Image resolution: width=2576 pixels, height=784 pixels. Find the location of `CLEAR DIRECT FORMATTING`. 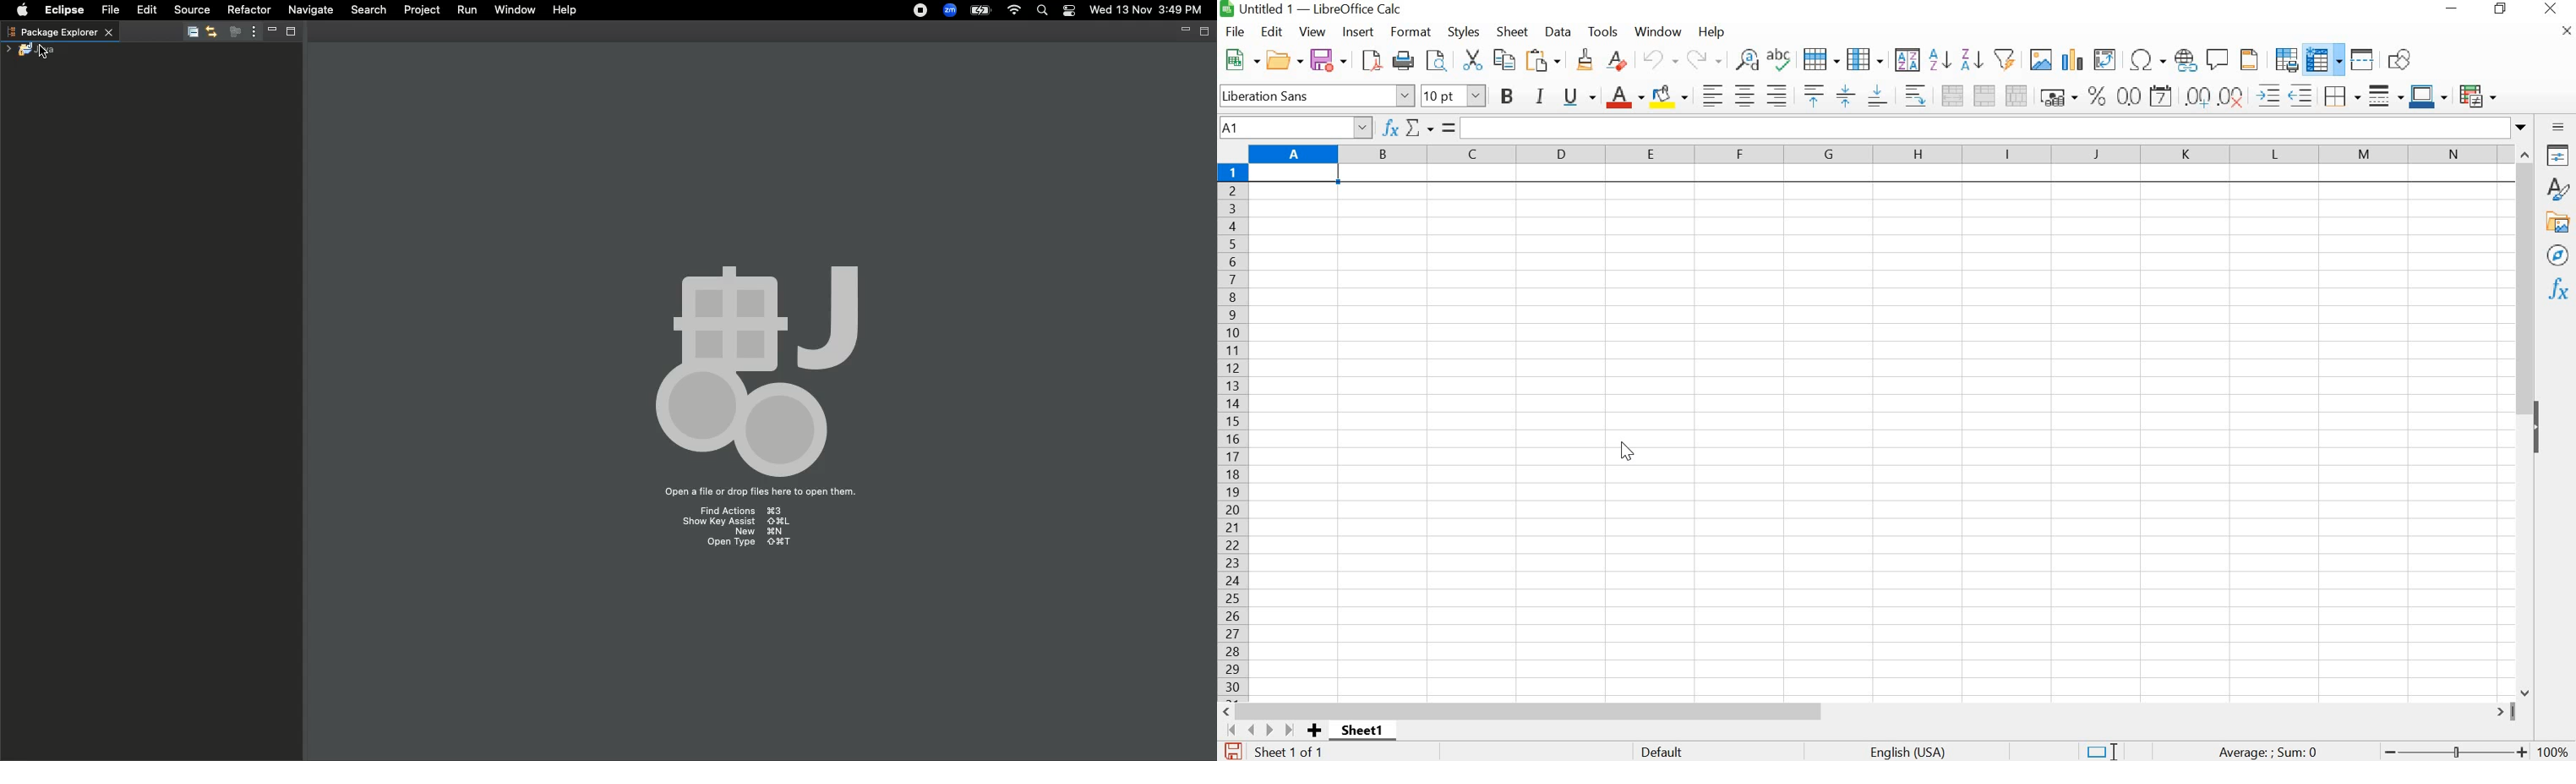

CLEAR DIRECT FORMATTING is located at coordinates (1624, 63).